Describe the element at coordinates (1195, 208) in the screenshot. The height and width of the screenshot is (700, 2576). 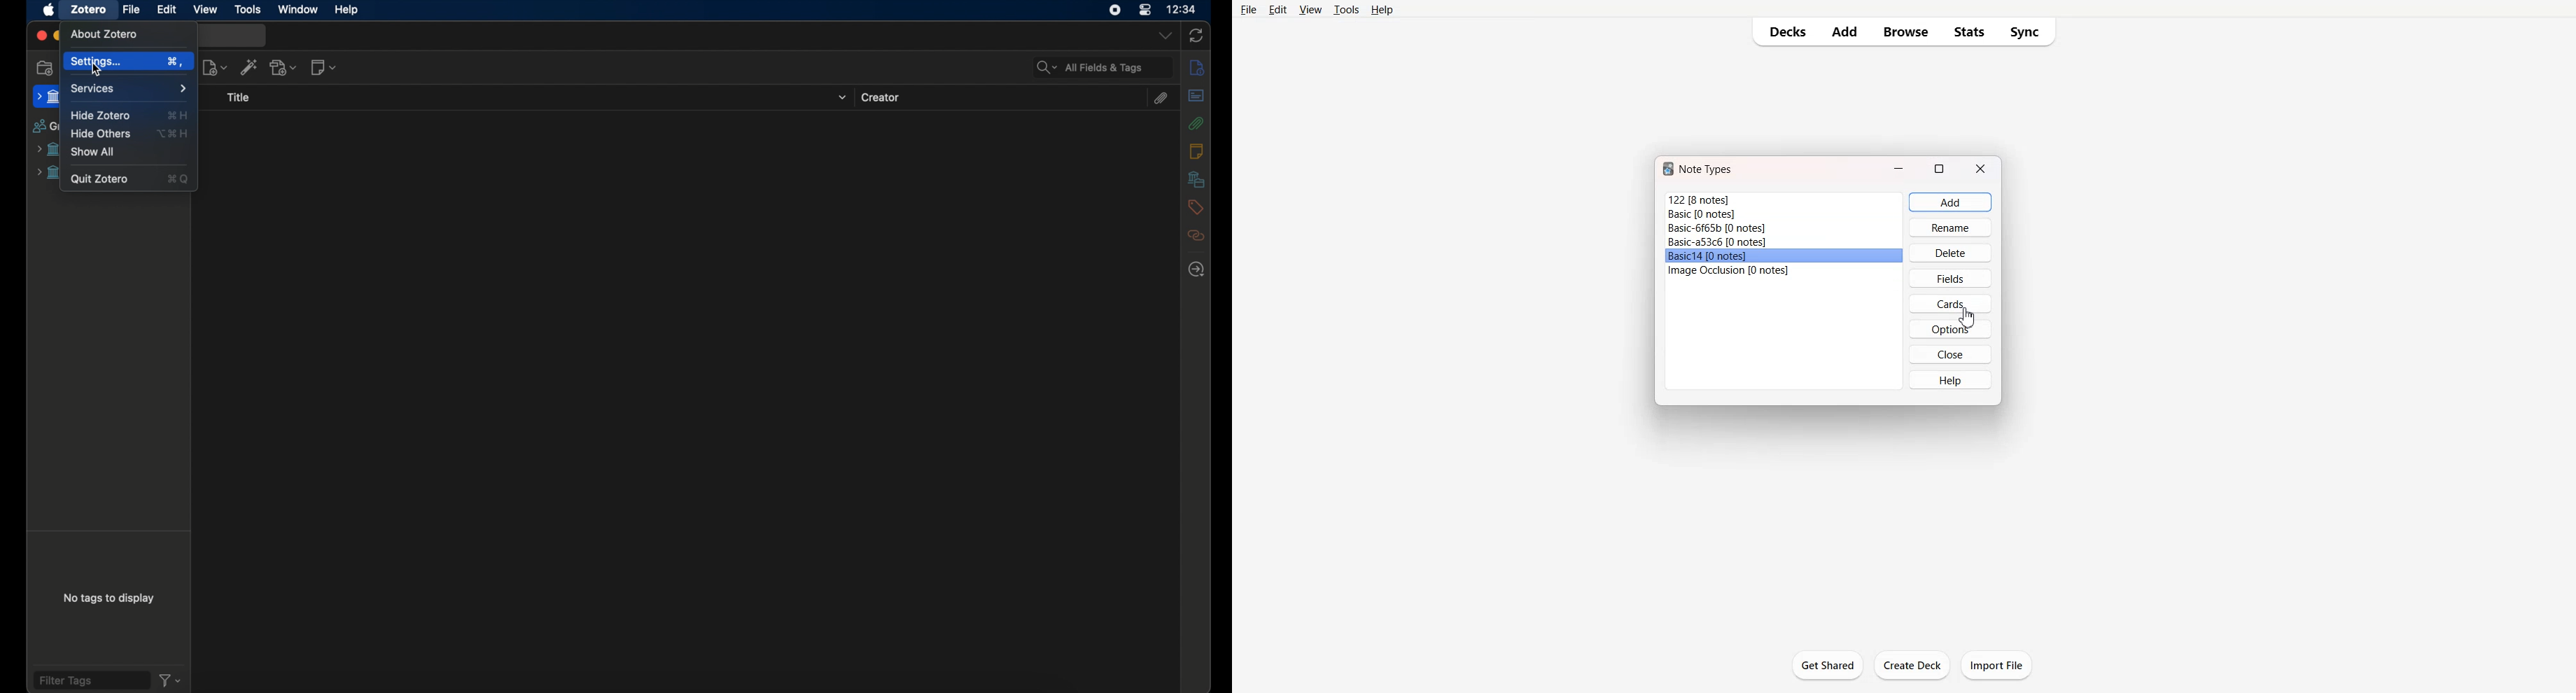
I see `tags` at that location.